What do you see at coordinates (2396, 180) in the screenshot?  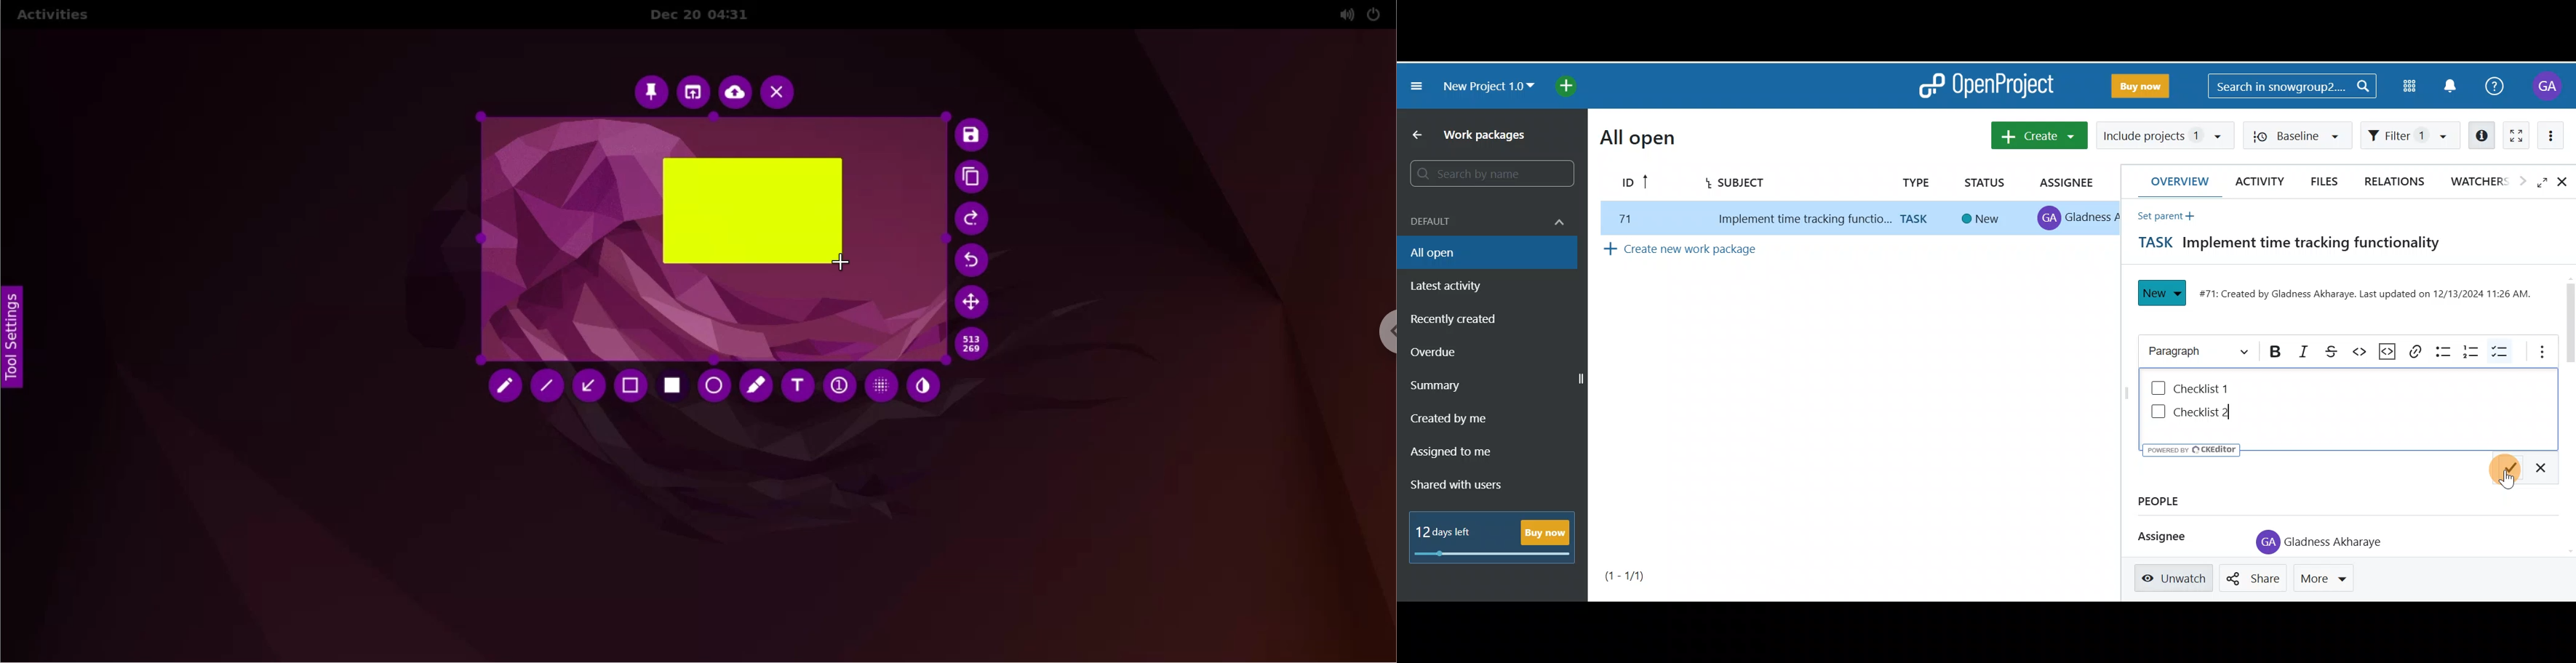 I see `Relations` at bounding box center [2396, 180].